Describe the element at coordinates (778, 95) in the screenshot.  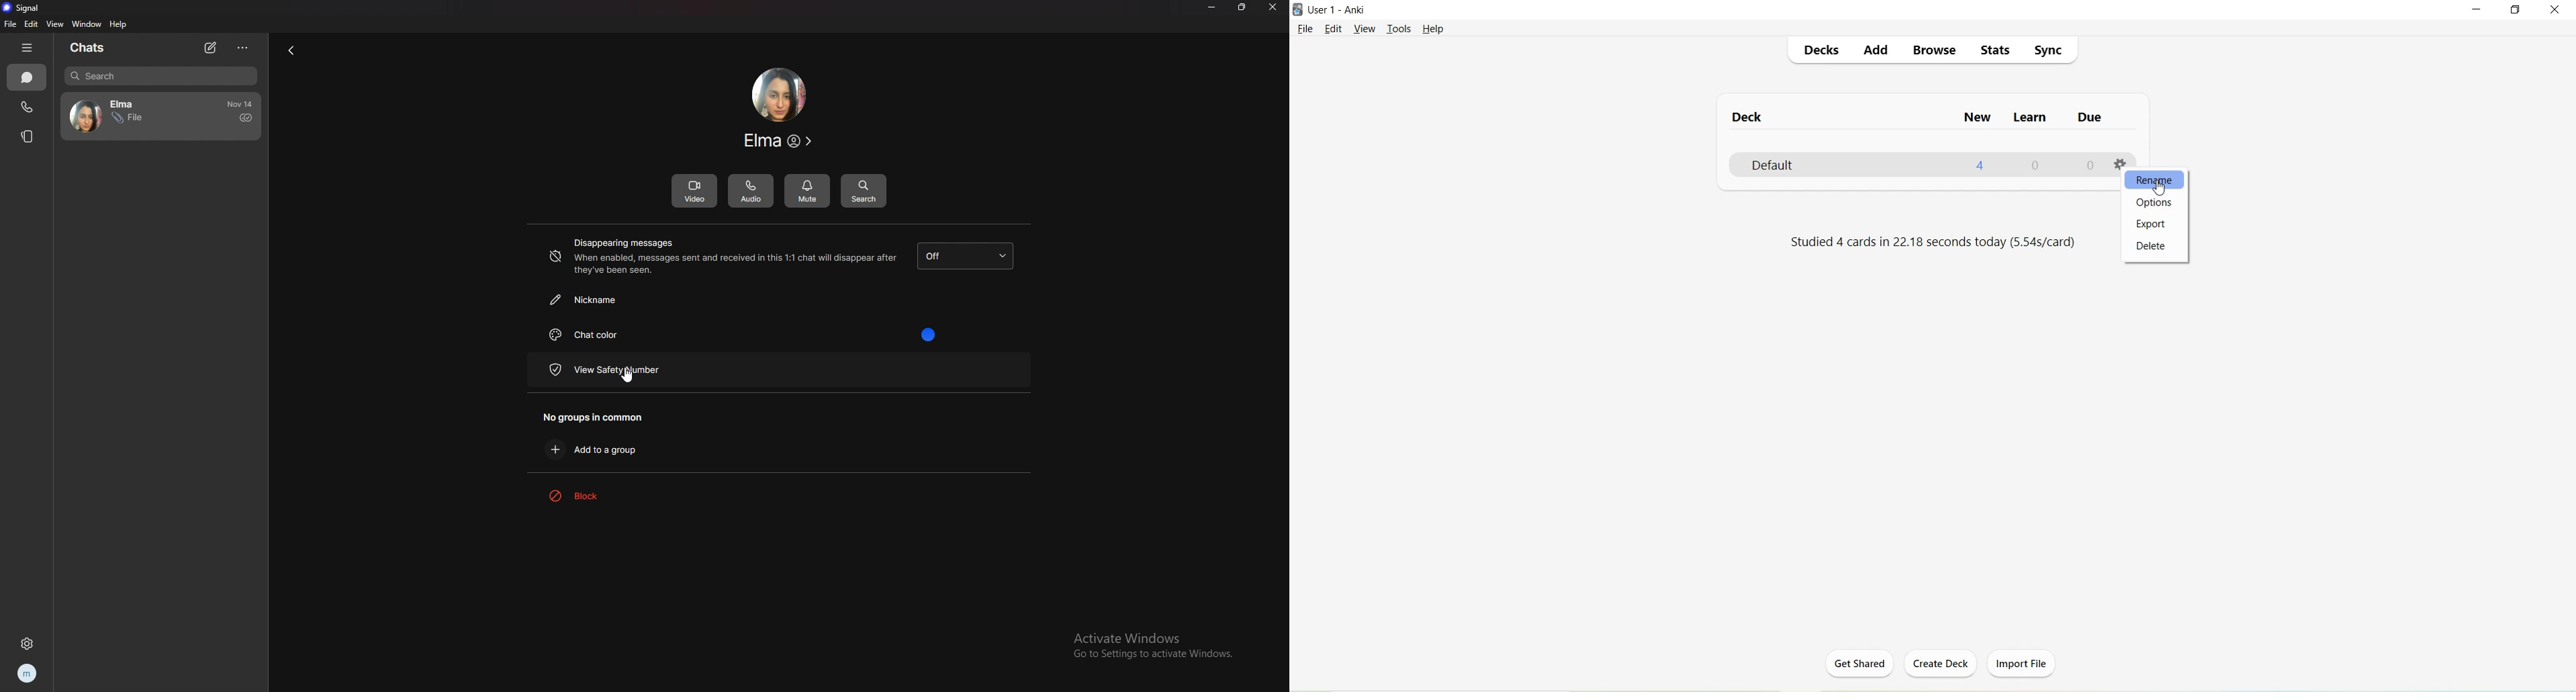
I see `contact photo` at that location.